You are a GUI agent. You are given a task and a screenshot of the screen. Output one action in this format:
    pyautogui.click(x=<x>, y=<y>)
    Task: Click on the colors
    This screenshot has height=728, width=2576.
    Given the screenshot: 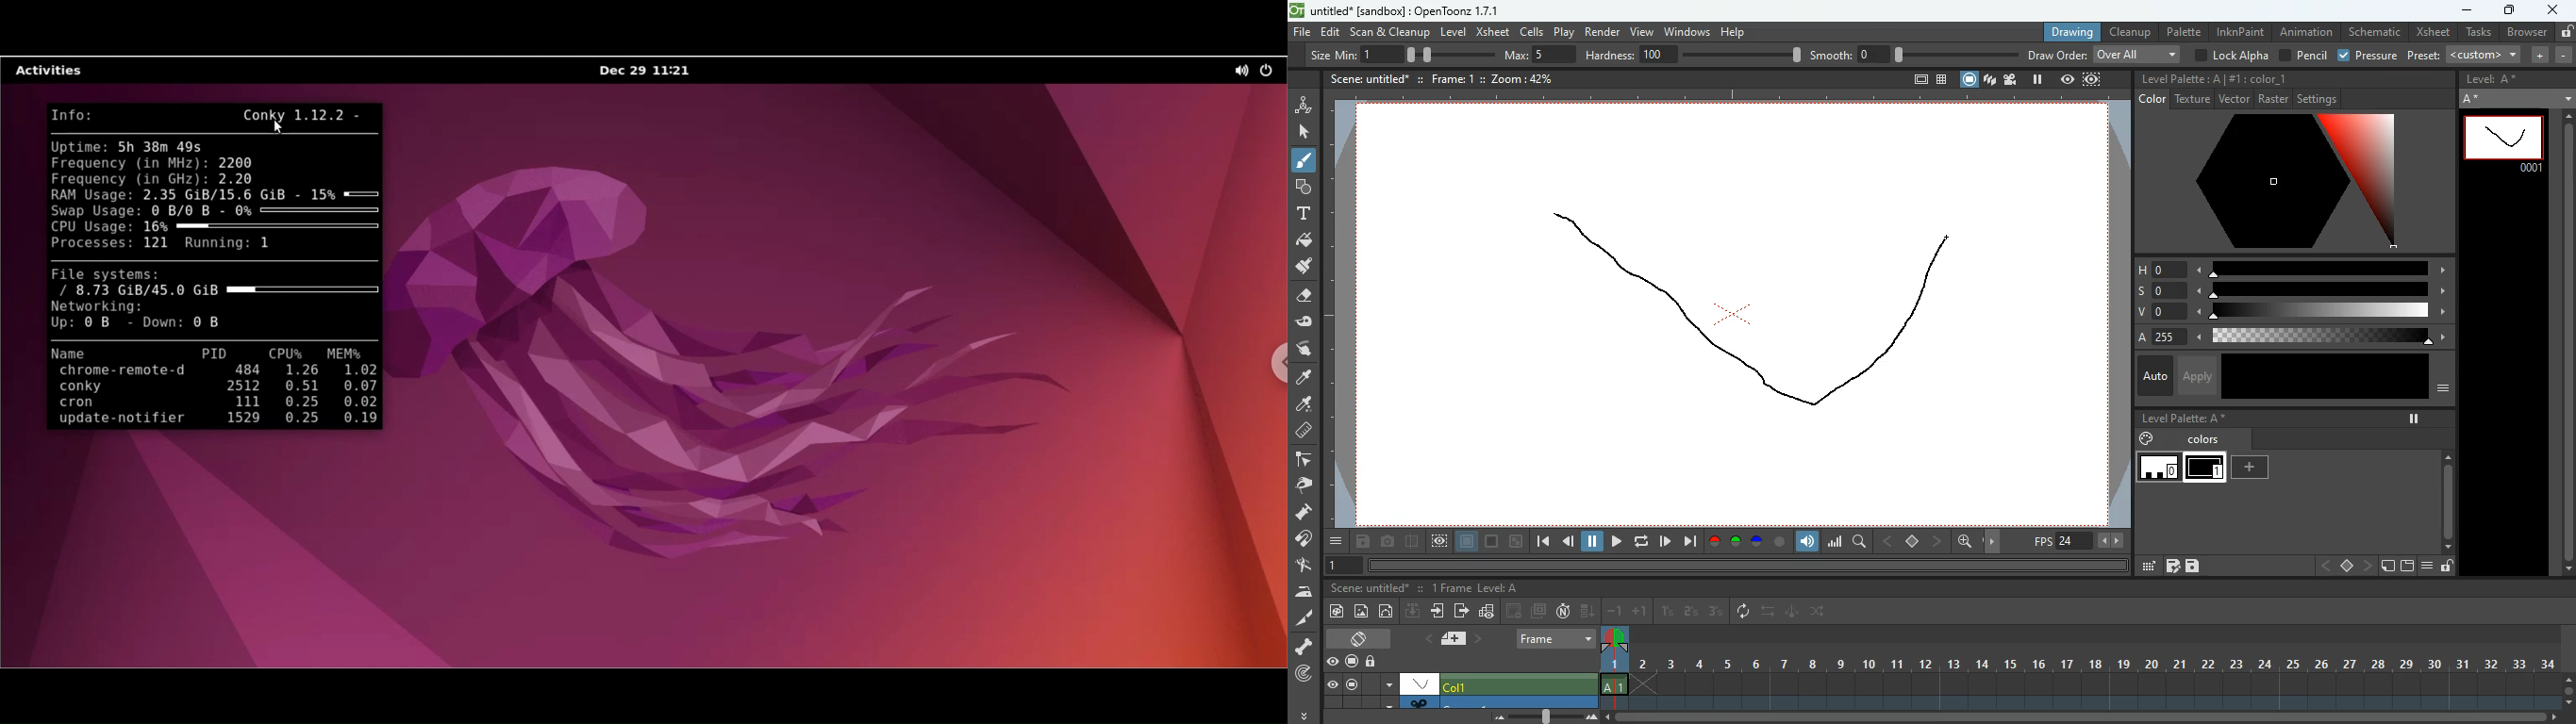 What is the action you would take?
    pyautogui.click(x=2183, y=438)
    